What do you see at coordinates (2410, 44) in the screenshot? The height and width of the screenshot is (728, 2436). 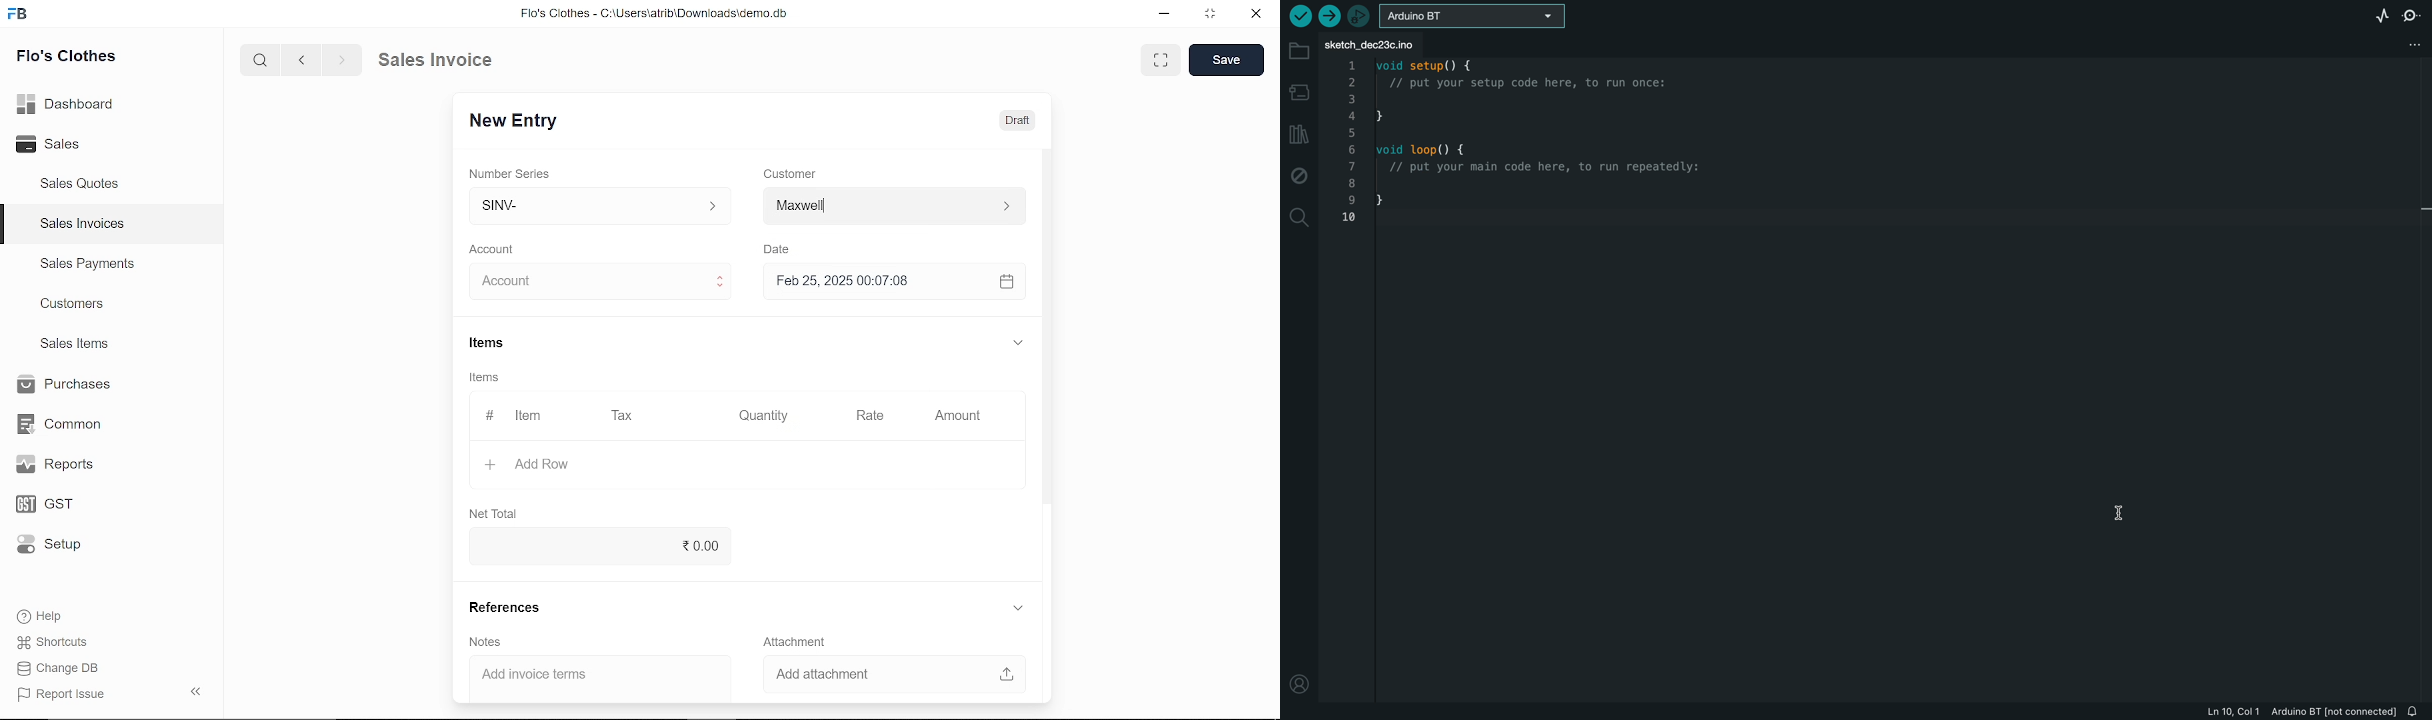 I see `file manager` at bounding box center [2410, 44].